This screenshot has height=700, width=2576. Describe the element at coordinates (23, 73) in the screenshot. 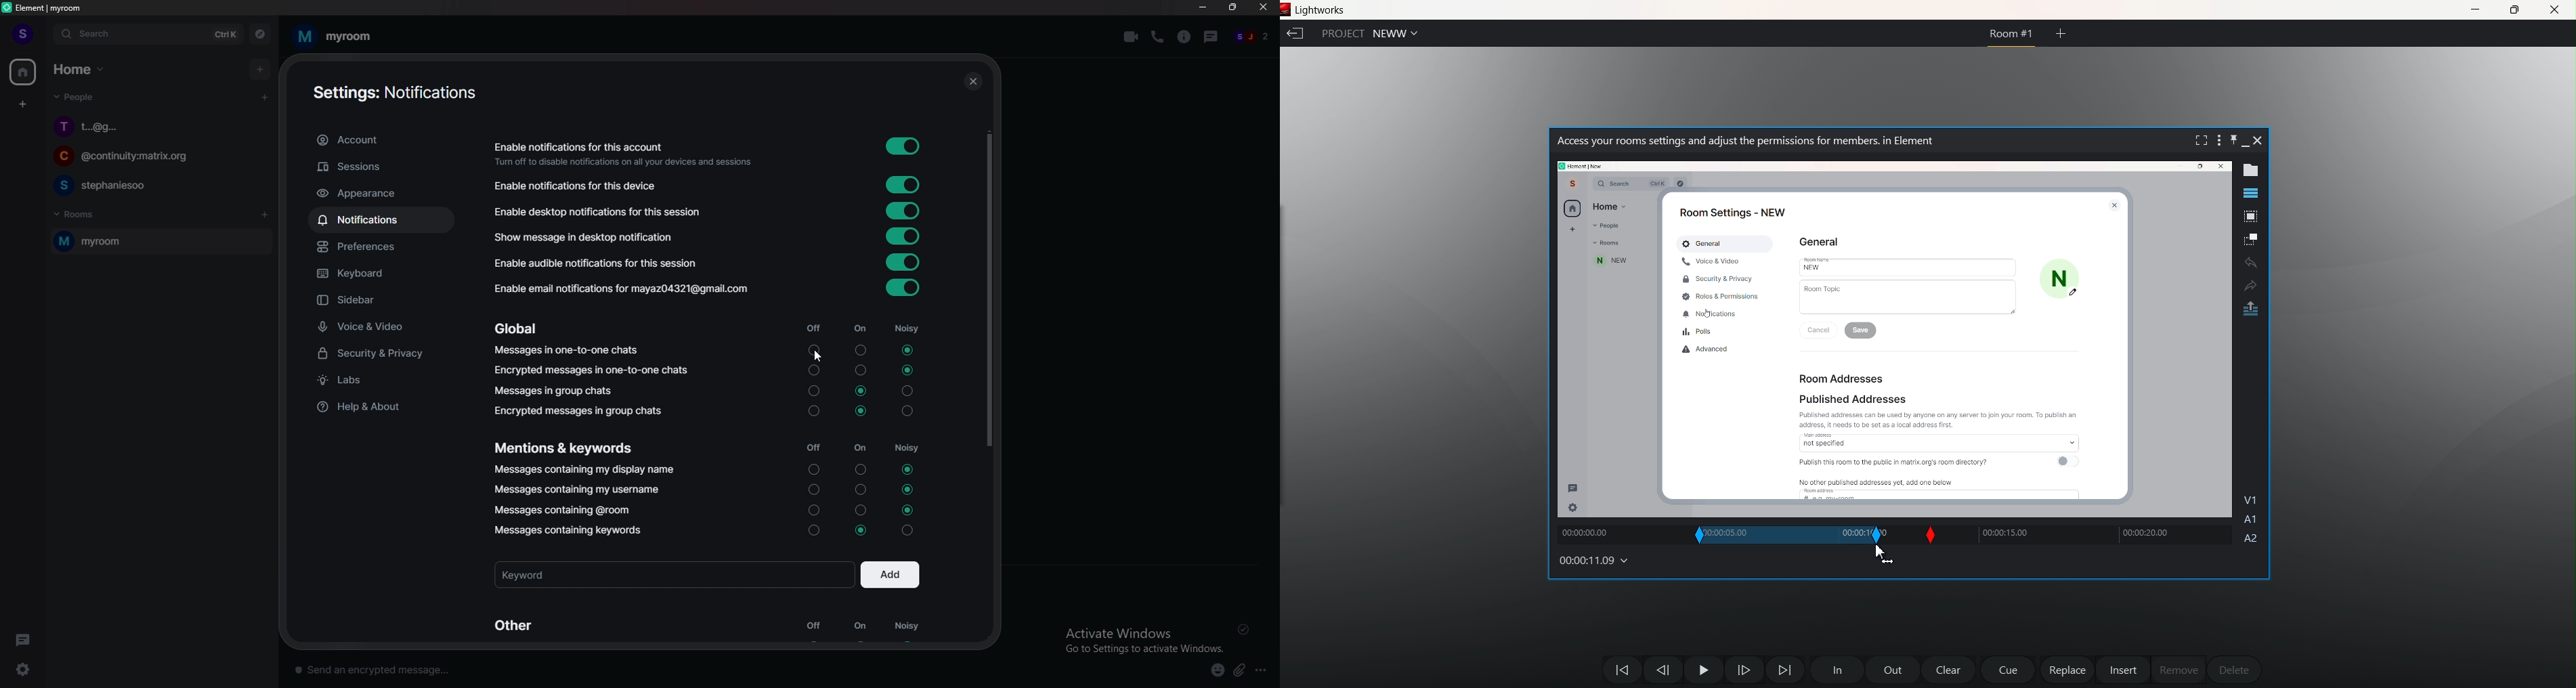

I see `home` at that location.